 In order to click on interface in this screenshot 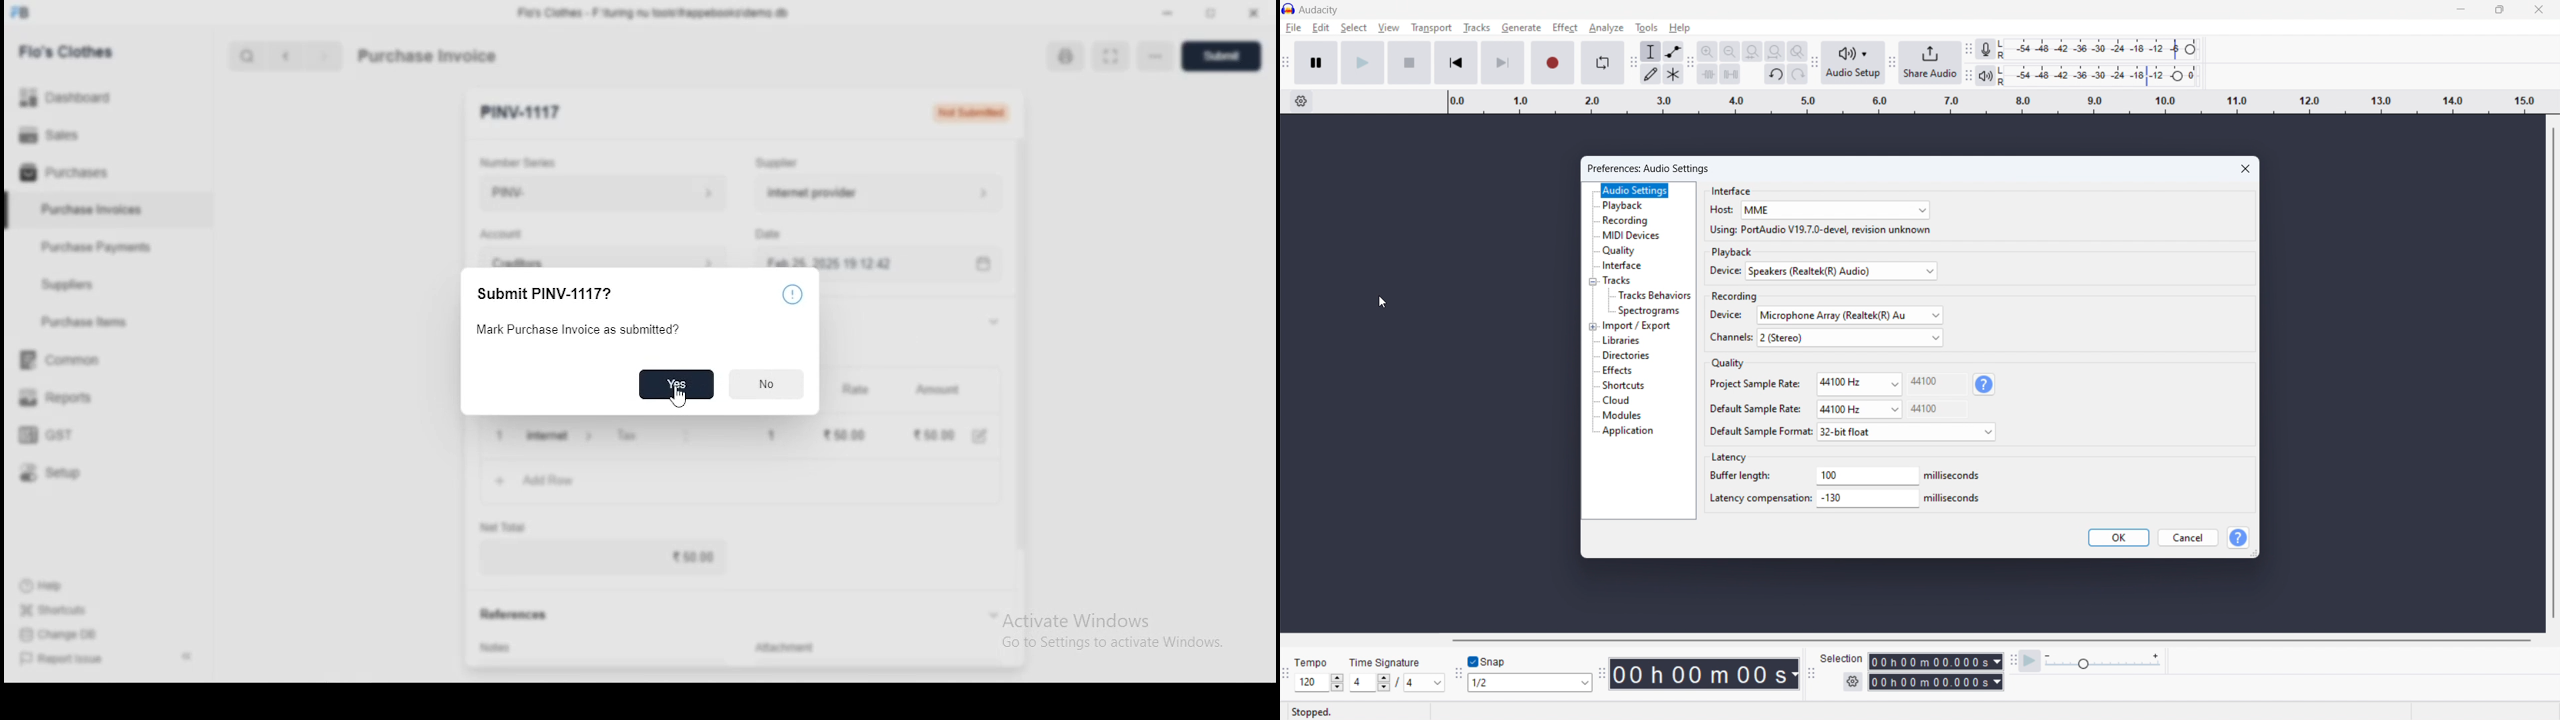, I will do `click(1624, 265)`.